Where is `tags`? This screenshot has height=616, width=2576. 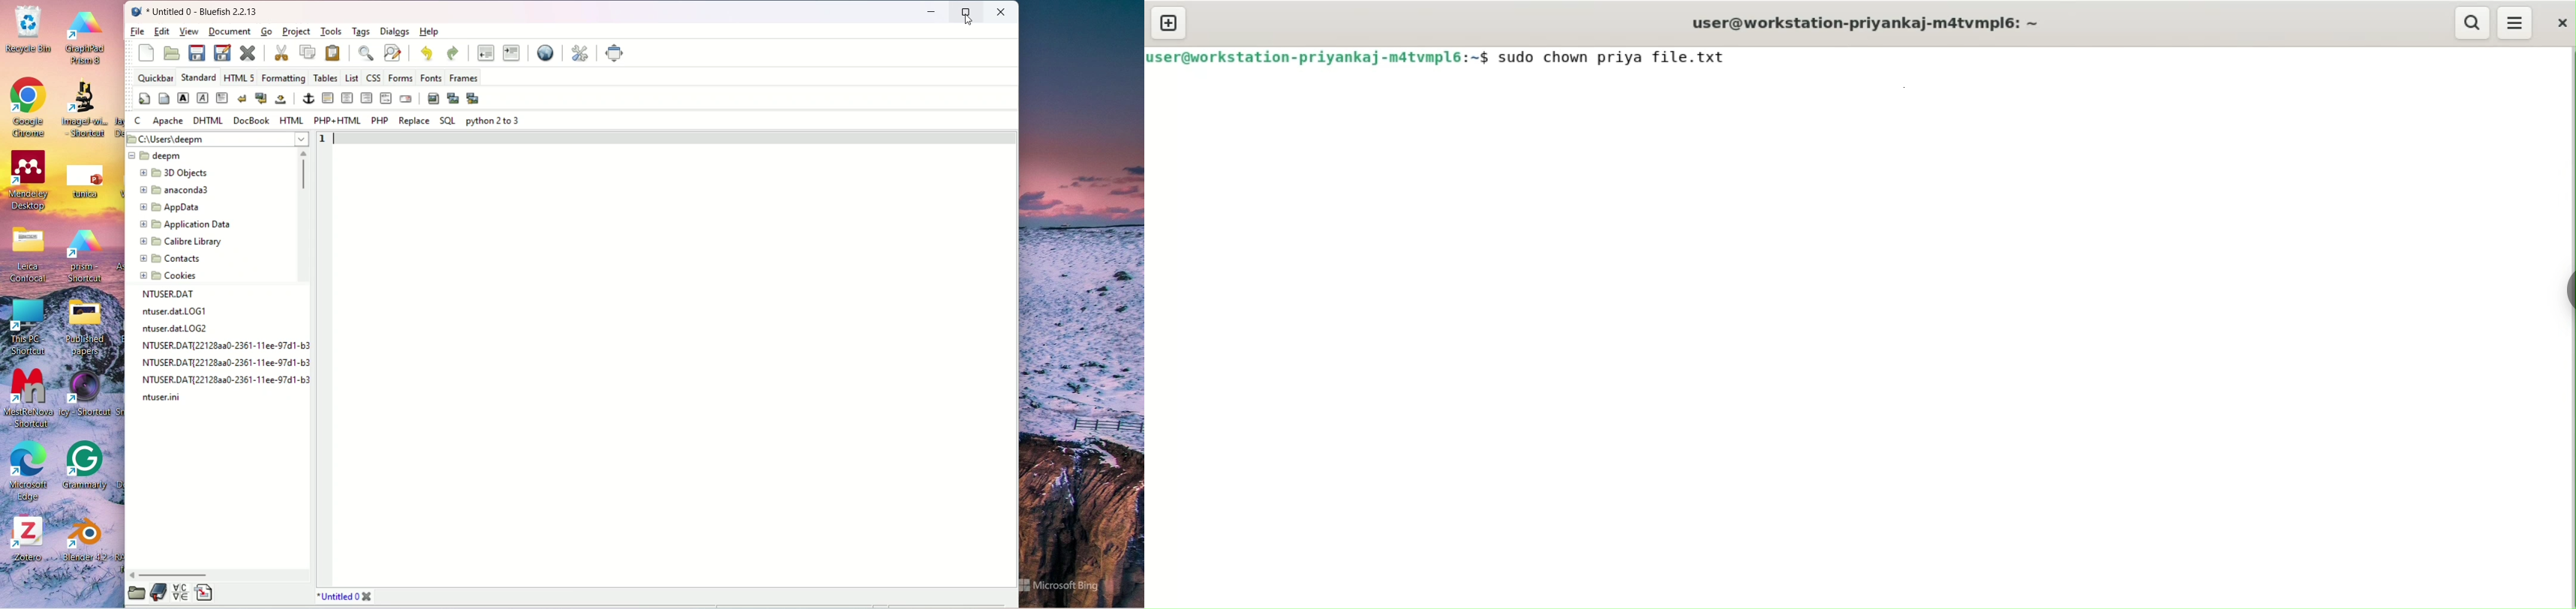 tags is located at coordinates (362, 32).